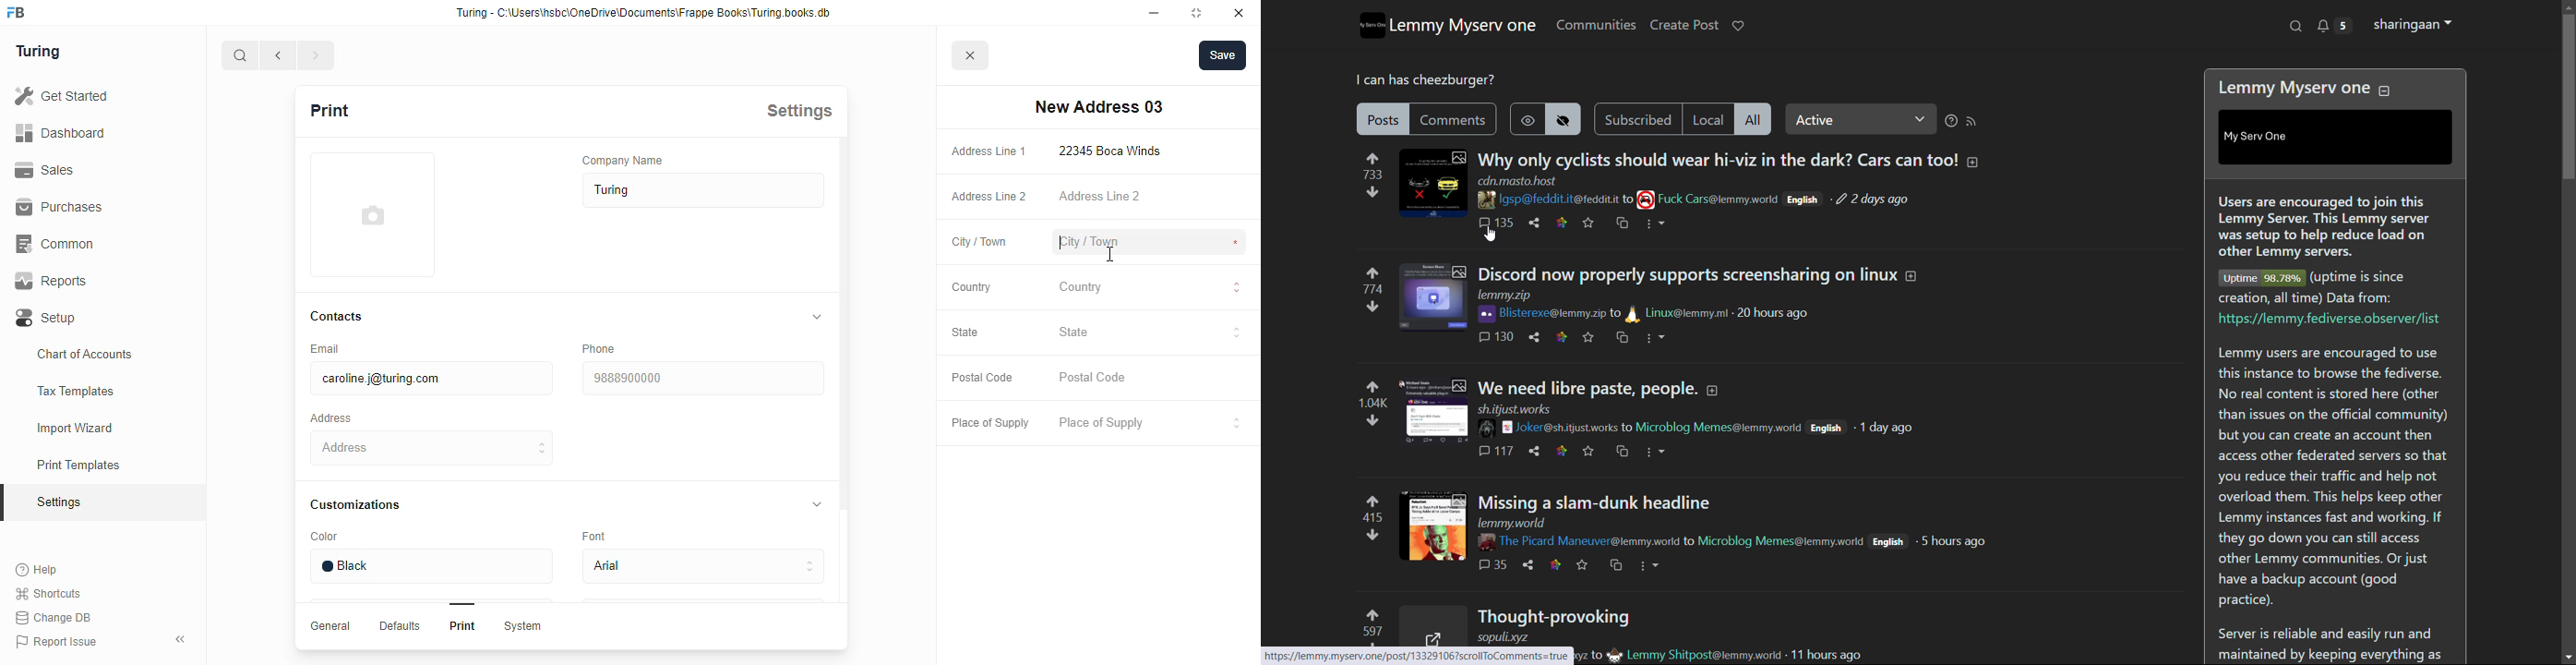 This screenshot has width=2576, height=672. Describe the element at coordinates (338, 317) in the screenshot. I see `contacts` at that location.